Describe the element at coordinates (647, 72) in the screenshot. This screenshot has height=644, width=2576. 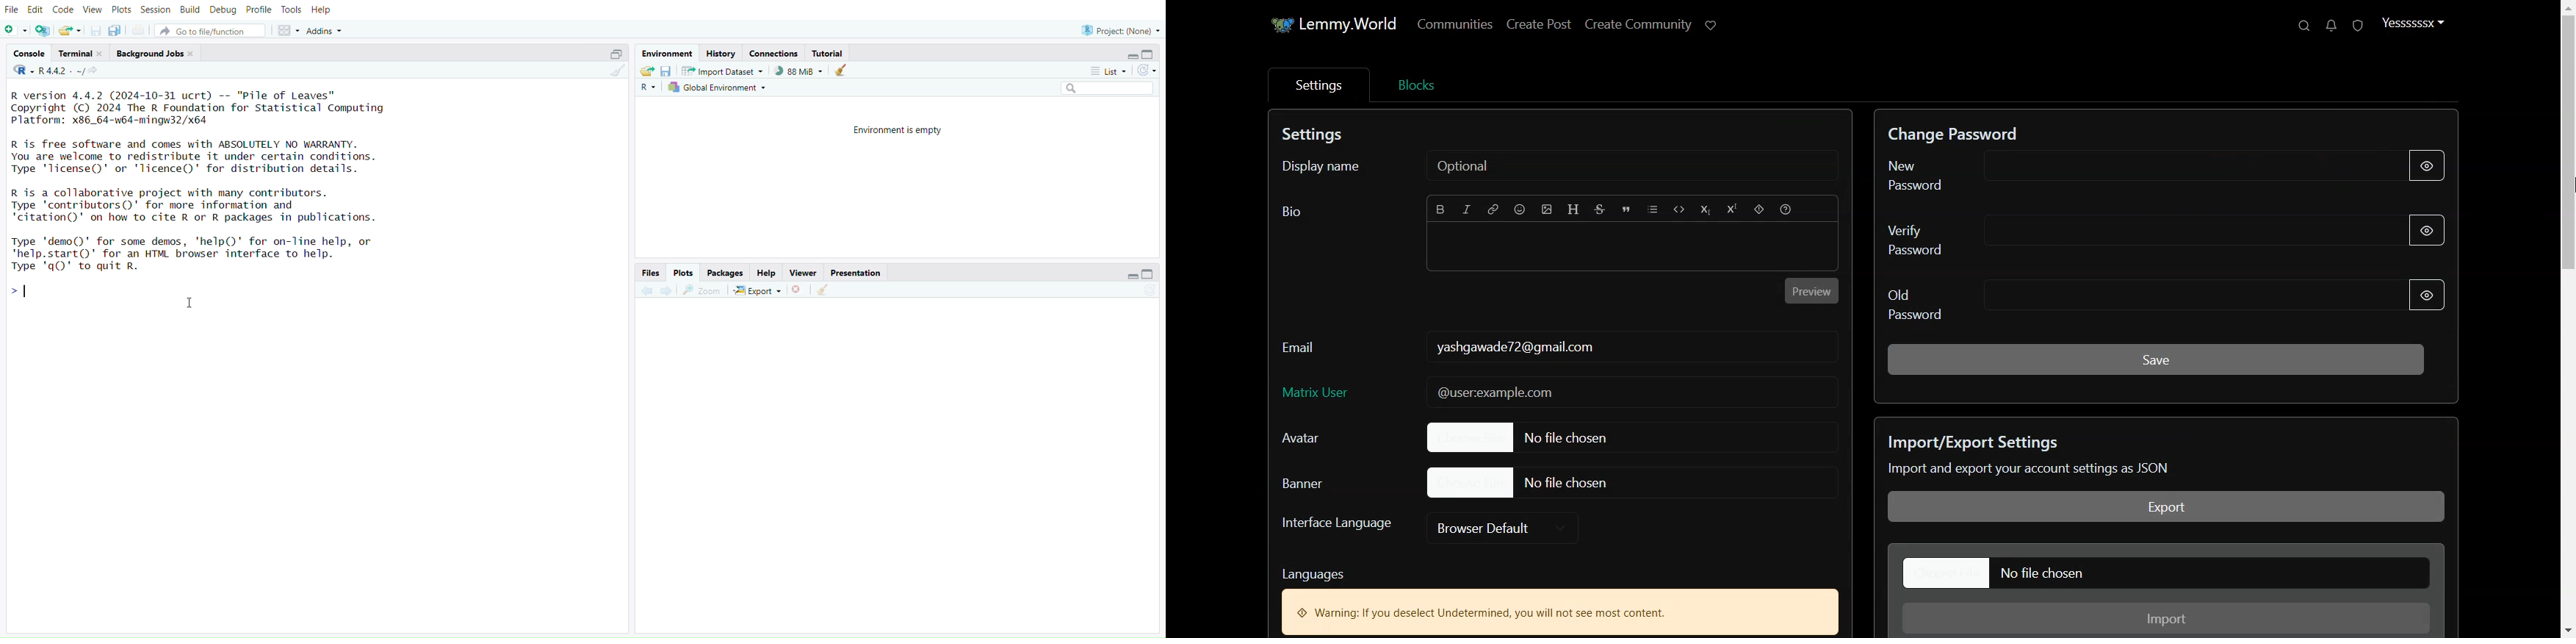
I see `load workspace` at that location.